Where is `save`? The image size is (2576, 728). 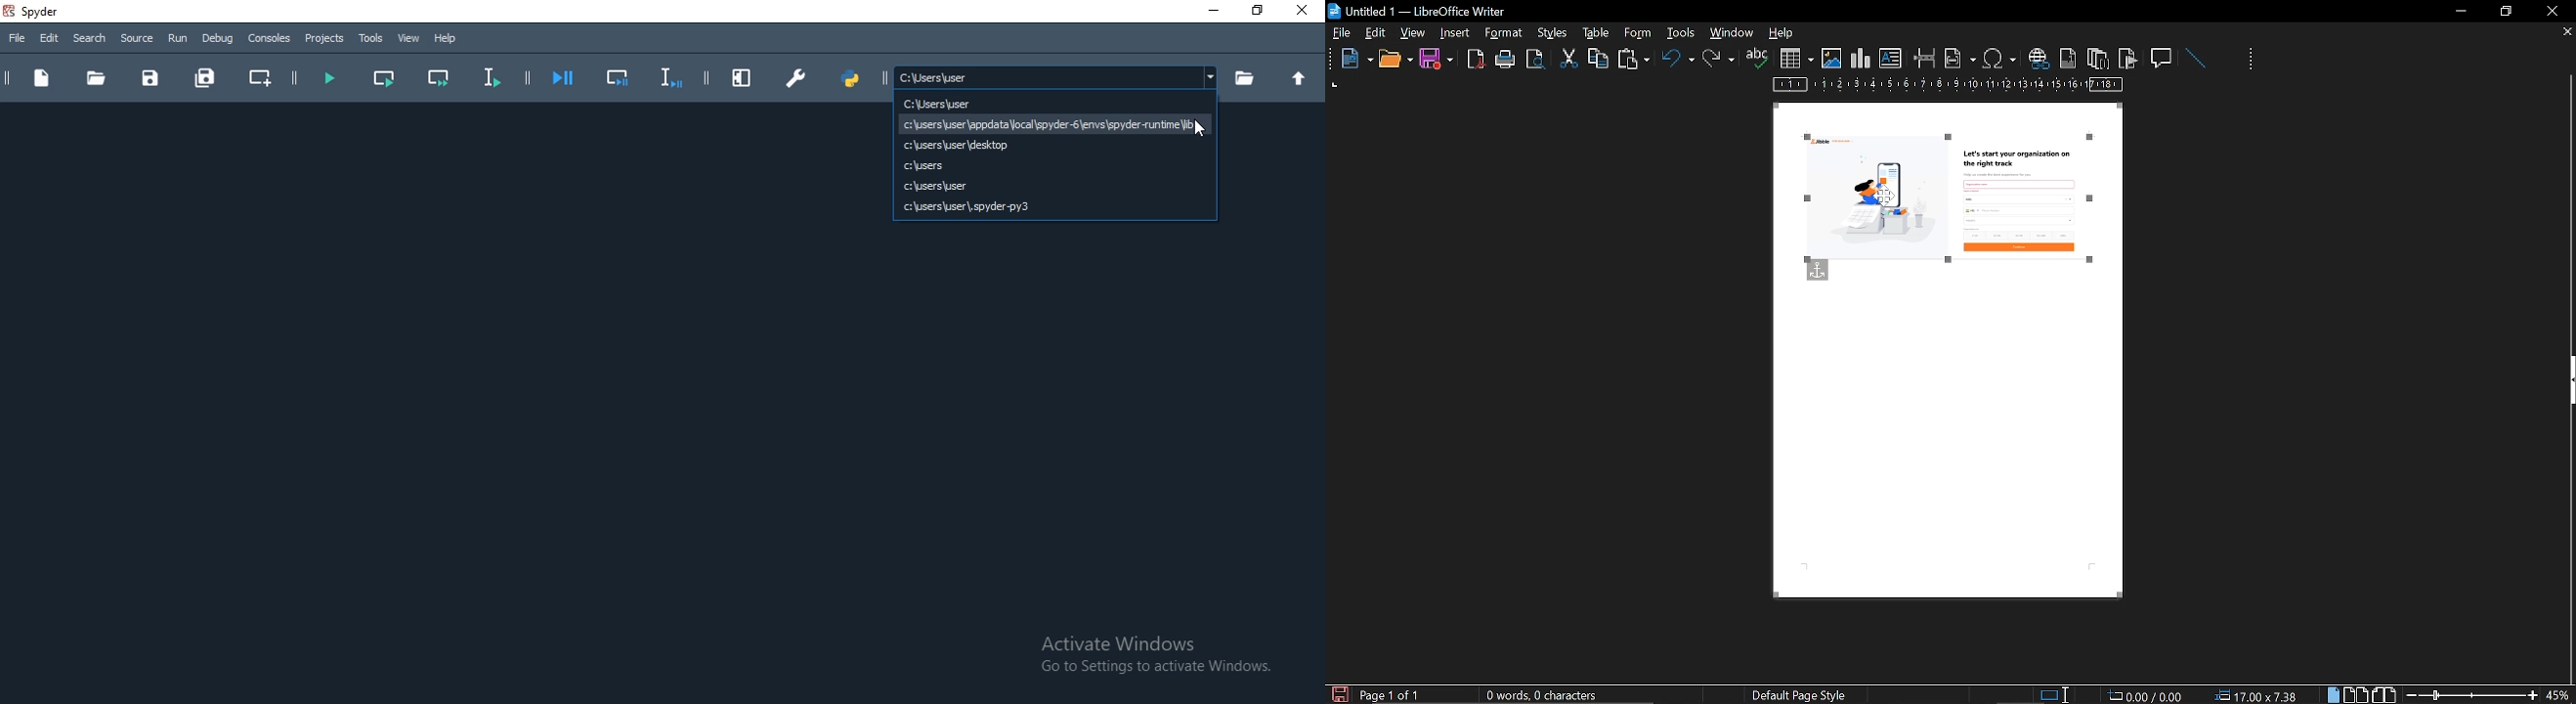
save is located at coordinates (1437, 60).